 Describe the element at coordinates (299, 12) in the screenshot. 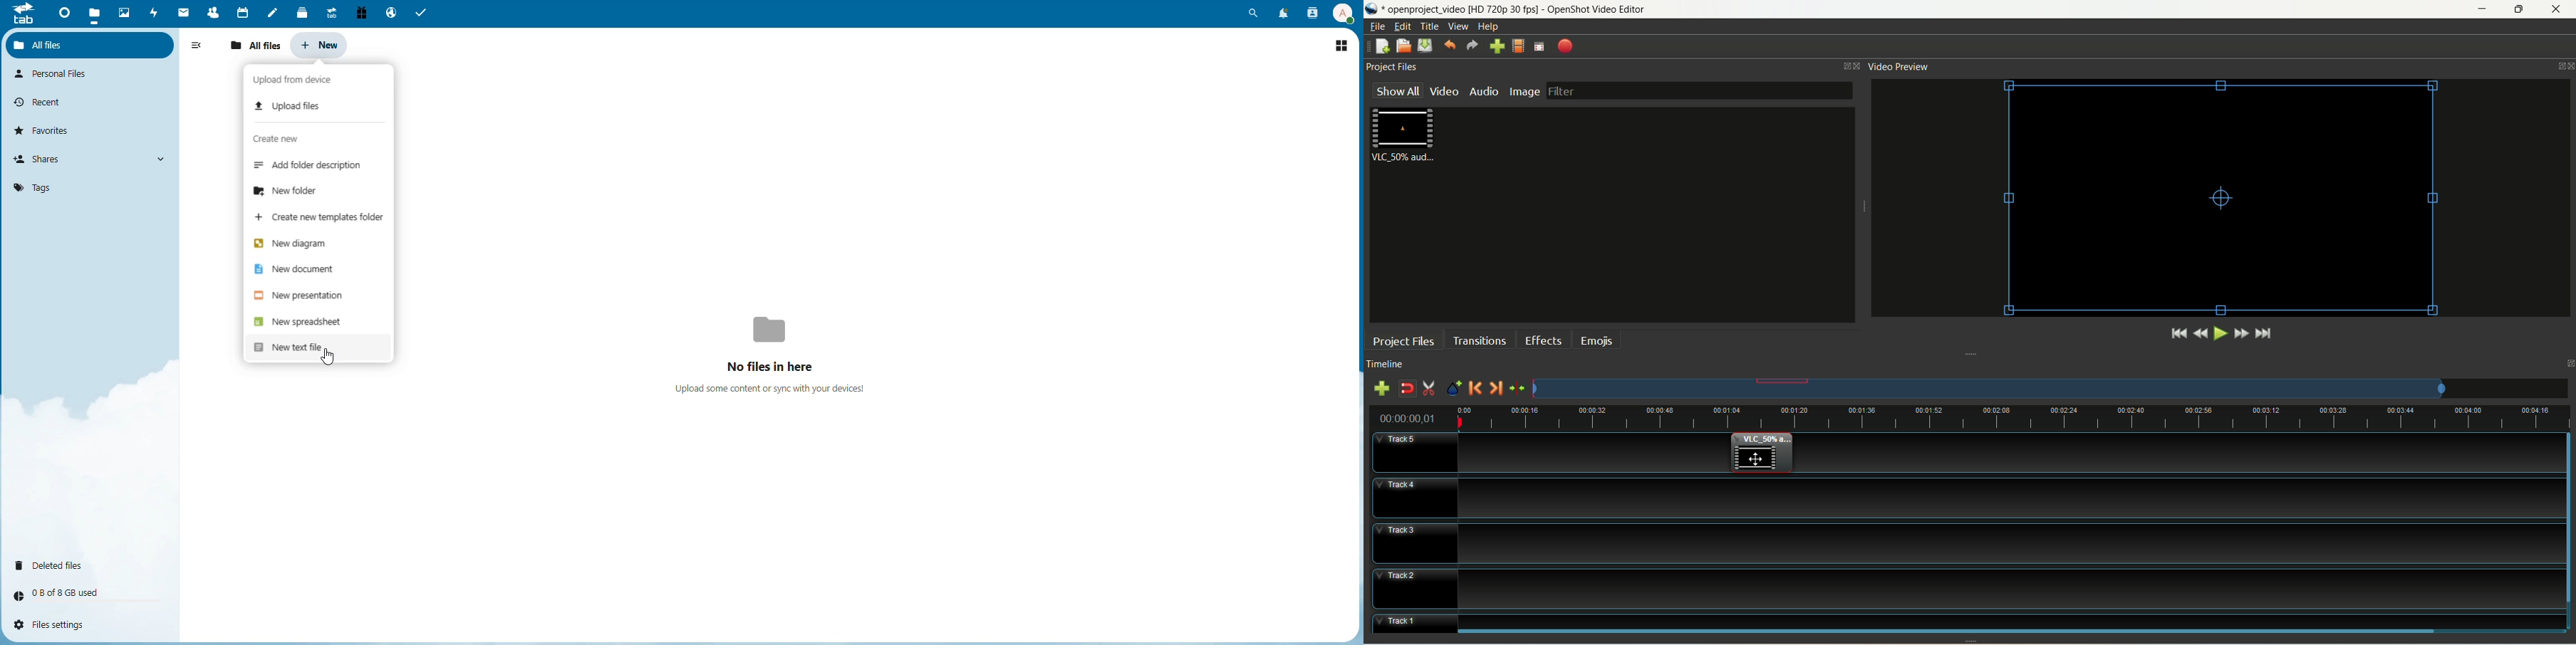

I see `Deck` at that location.